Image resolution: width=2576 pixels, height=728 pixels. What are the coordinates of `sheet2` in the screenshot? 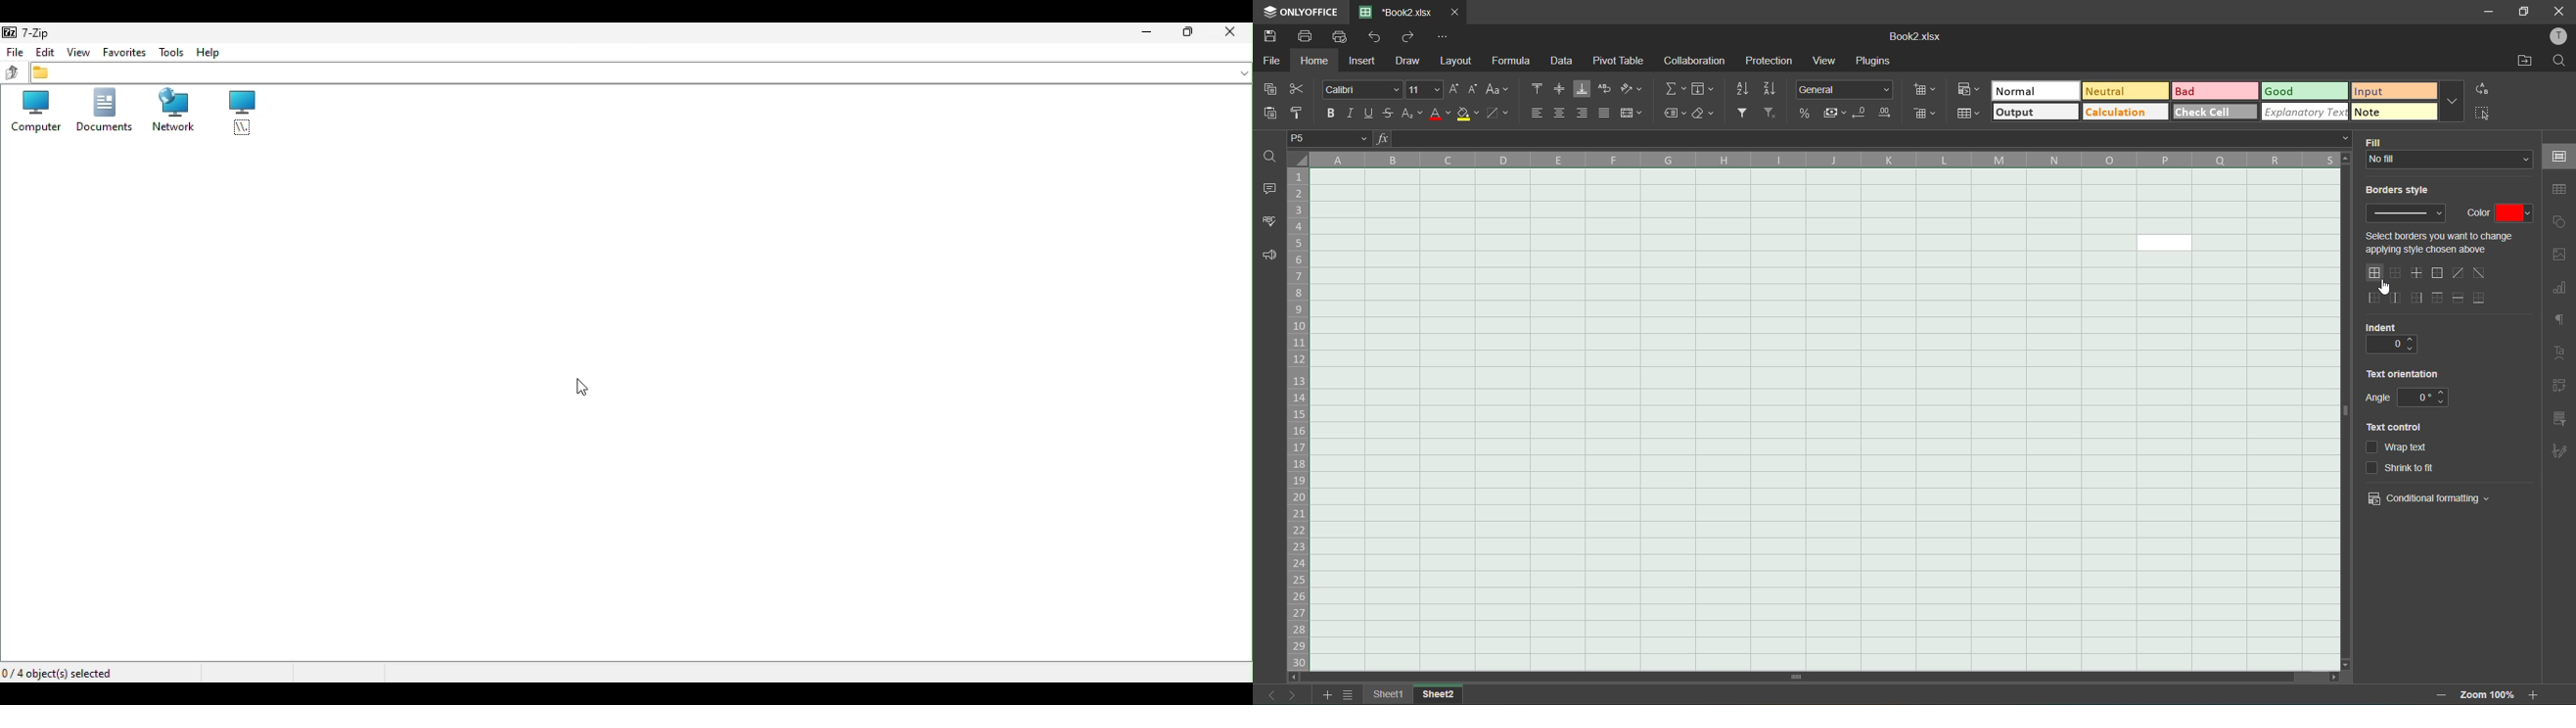 It's located at (1438, 694).